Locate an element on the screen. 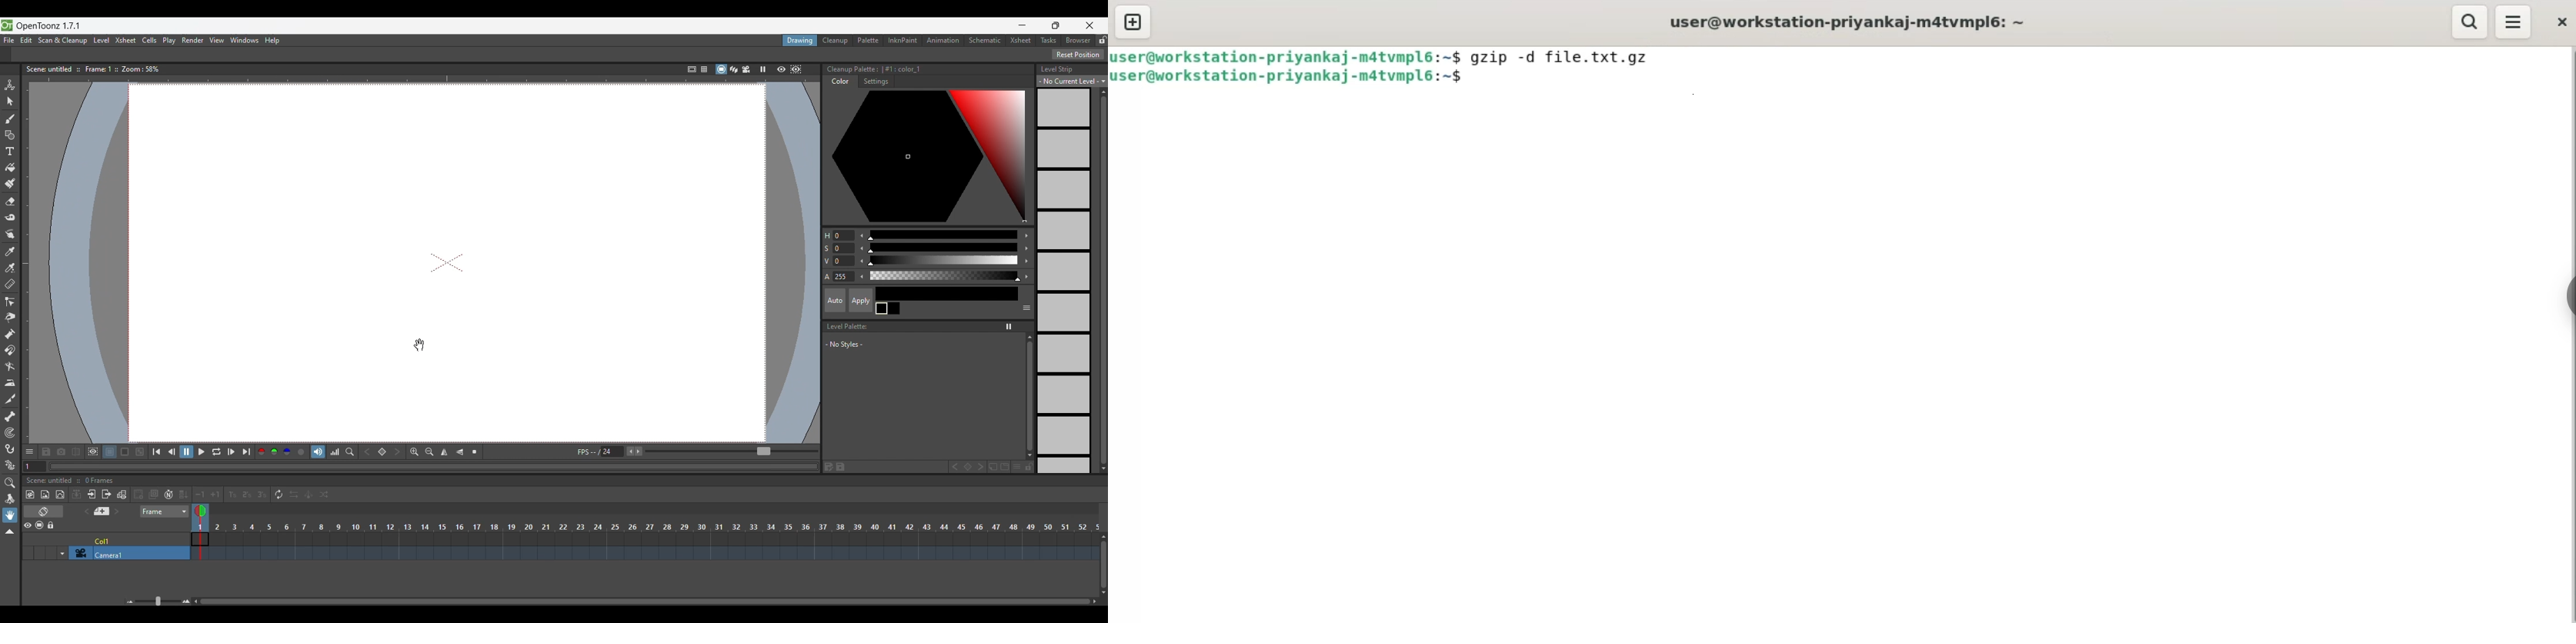 This screenshot has height=644, width=2576. Next key is located at coordinates (398, 452).